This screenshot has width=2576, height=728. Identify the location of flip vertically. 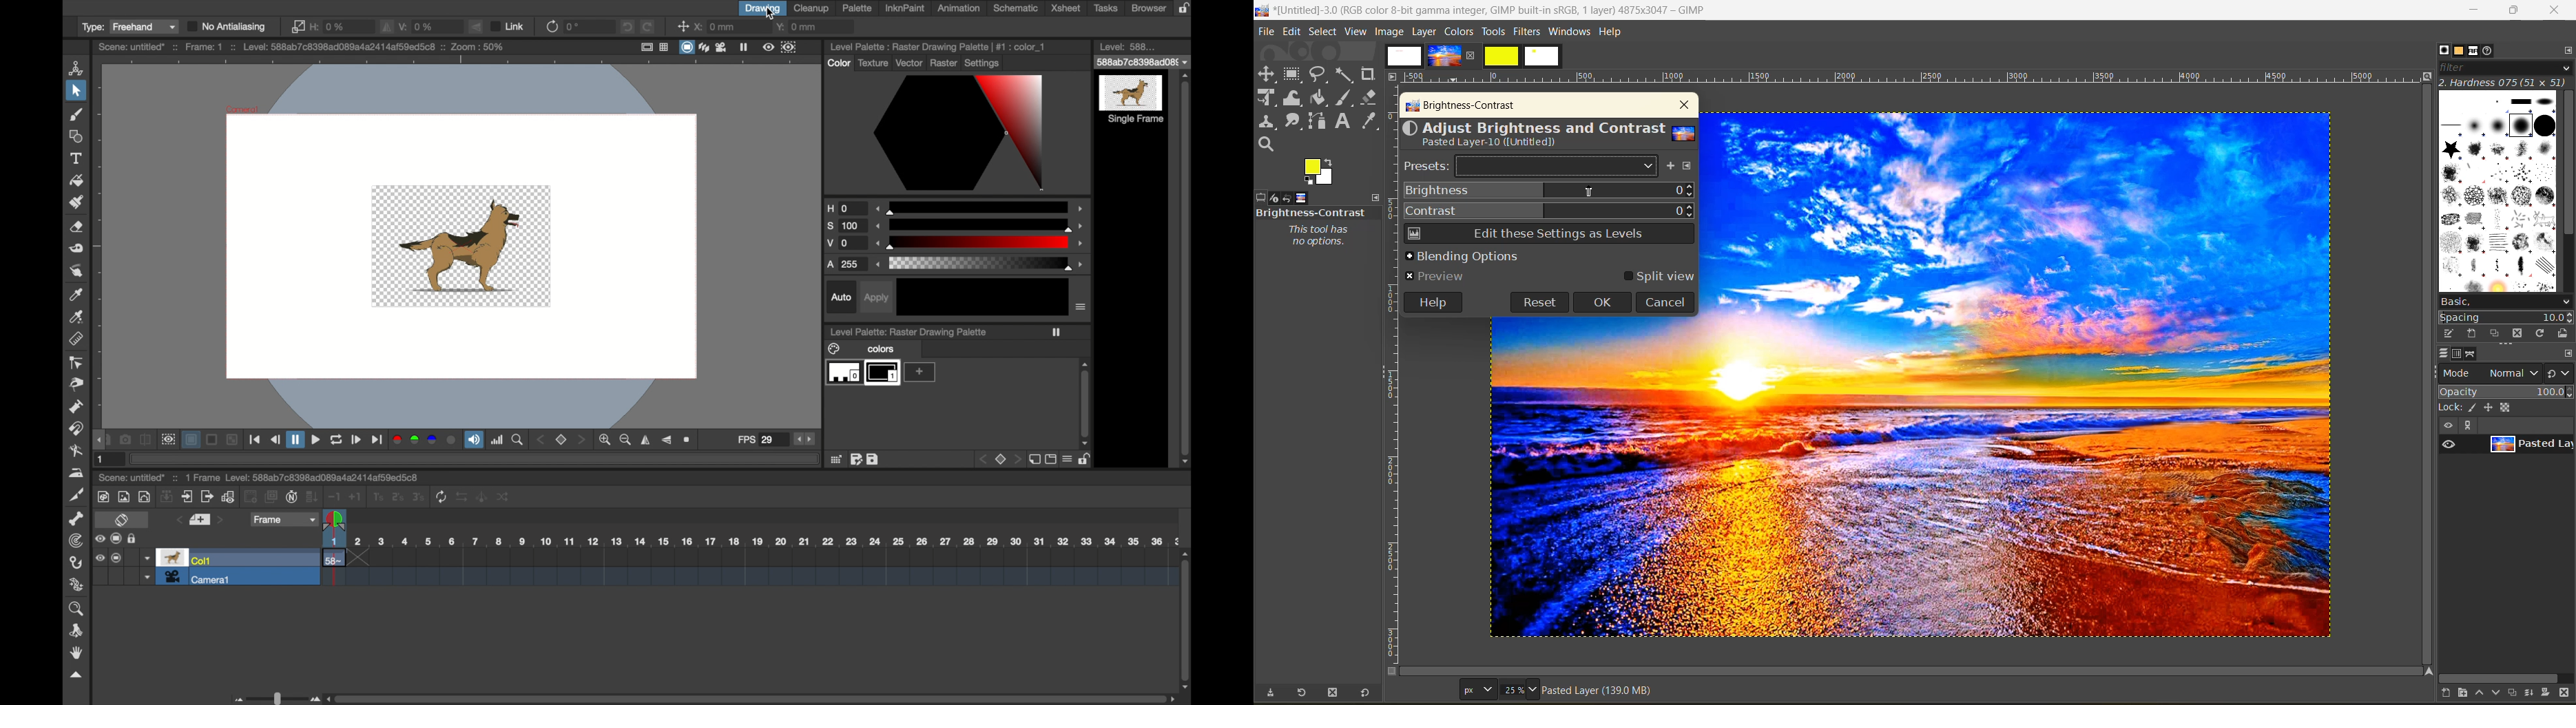
(666, 440).